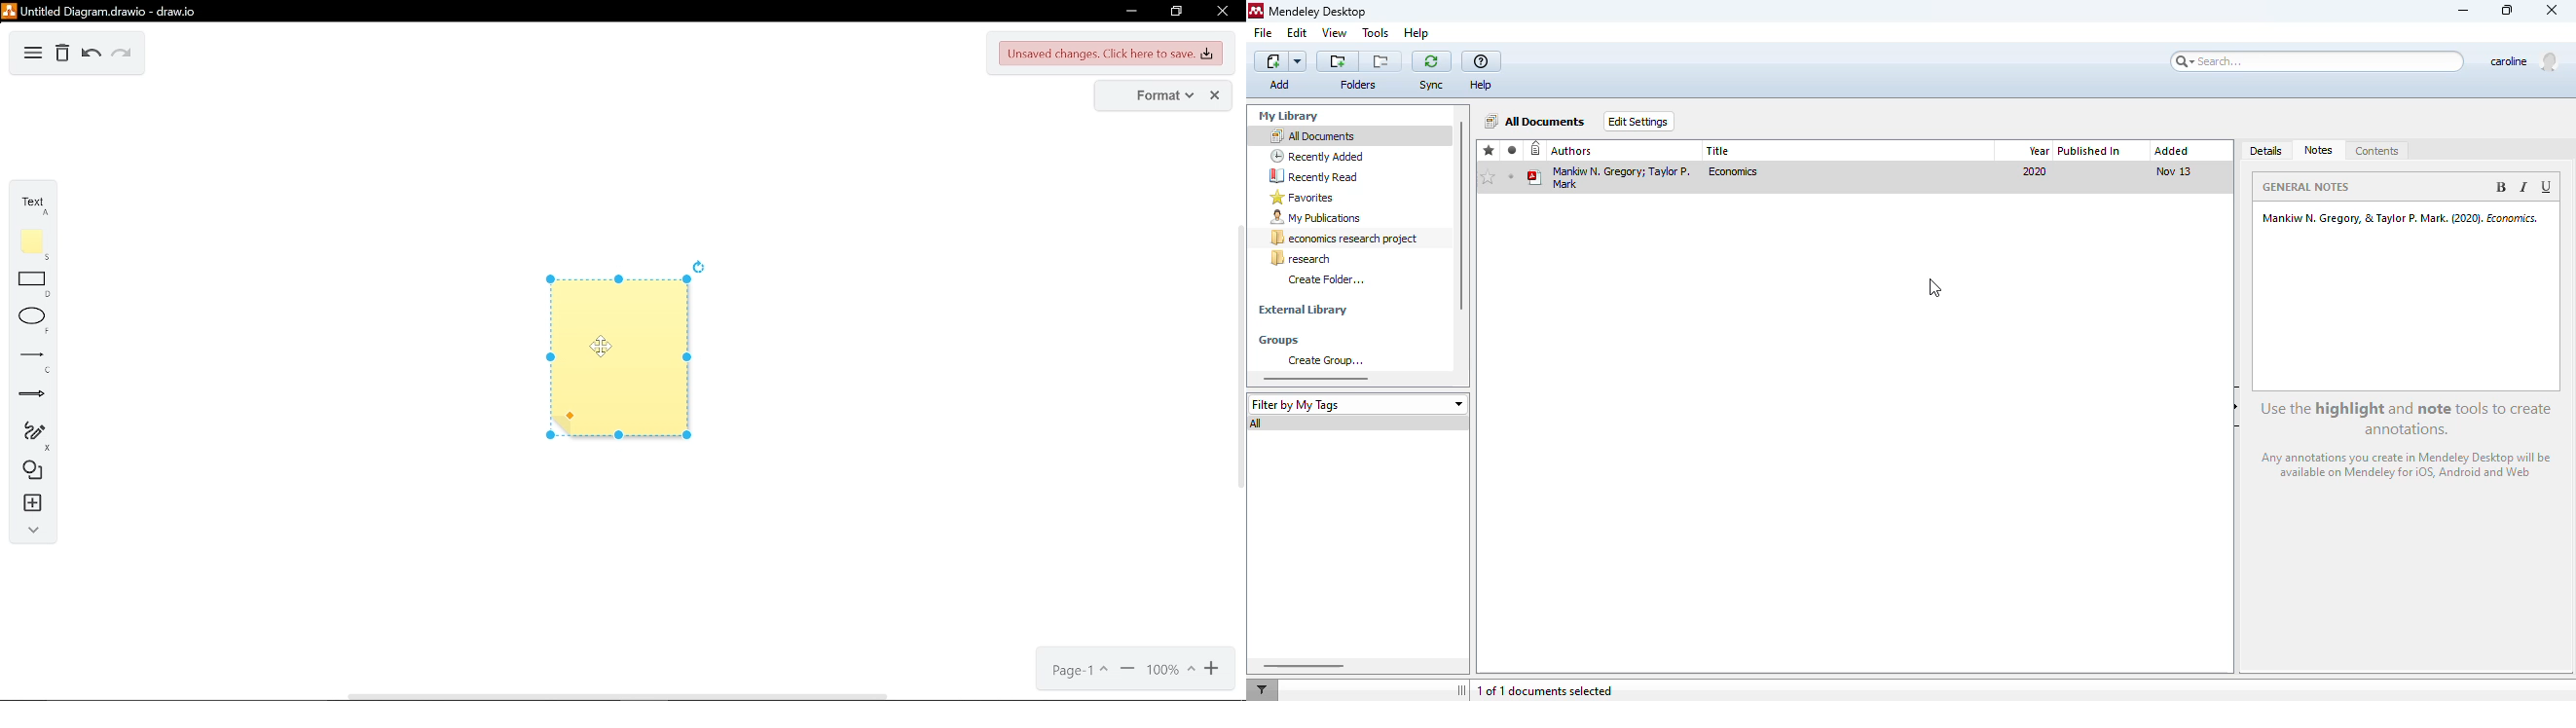  I want to click on vertical scroll bar, so click(1460, 216).